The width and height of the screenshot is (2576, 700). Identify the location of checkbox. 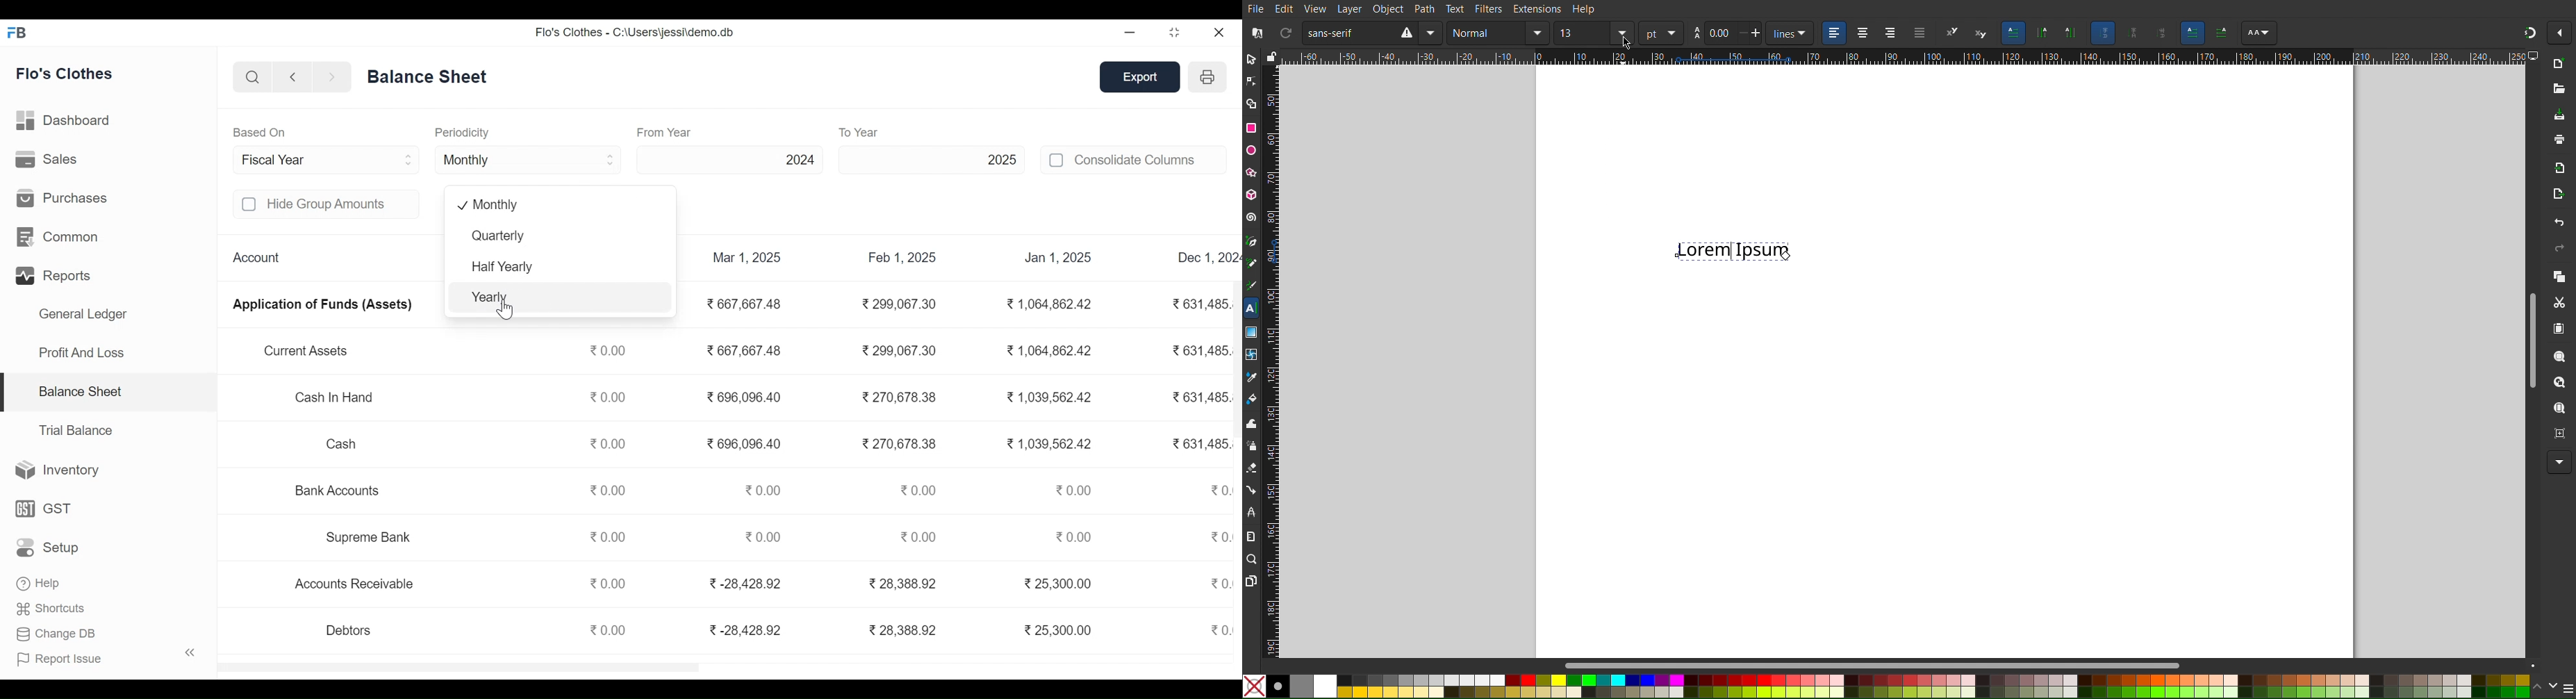
(250, 205).